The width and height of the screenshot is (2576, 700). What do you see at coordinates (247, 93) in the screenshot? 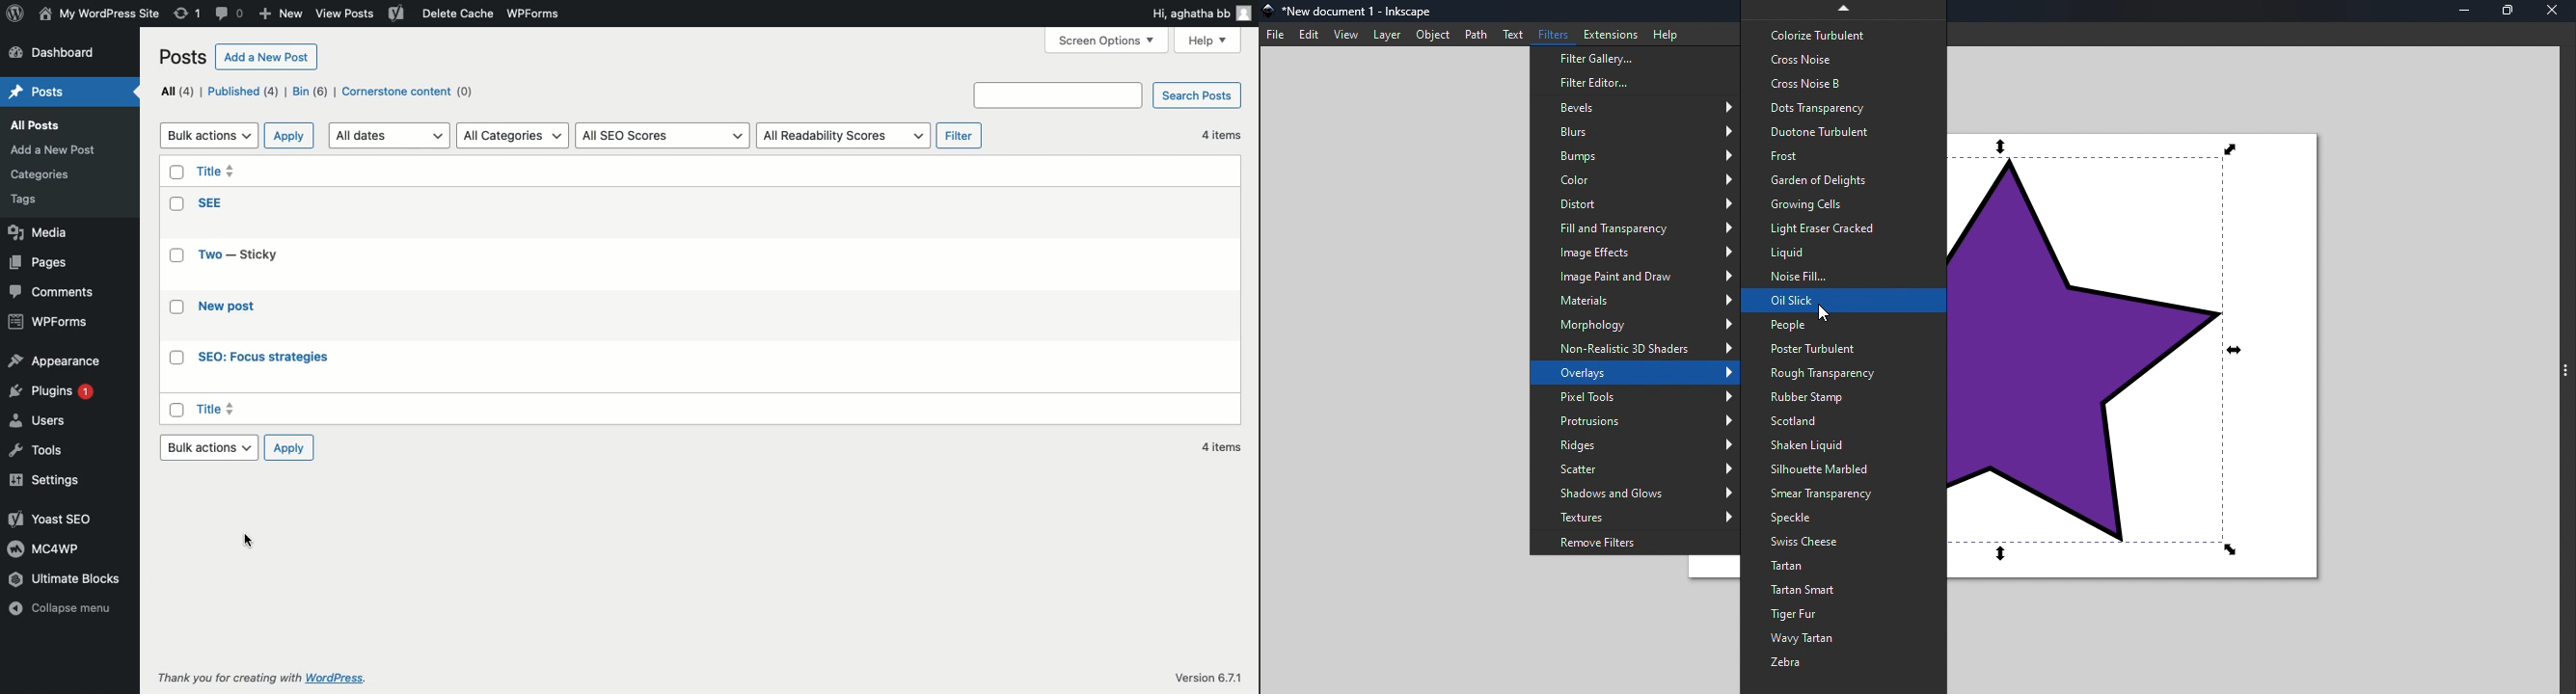
I see `Published` at bounding box center [247, 93].